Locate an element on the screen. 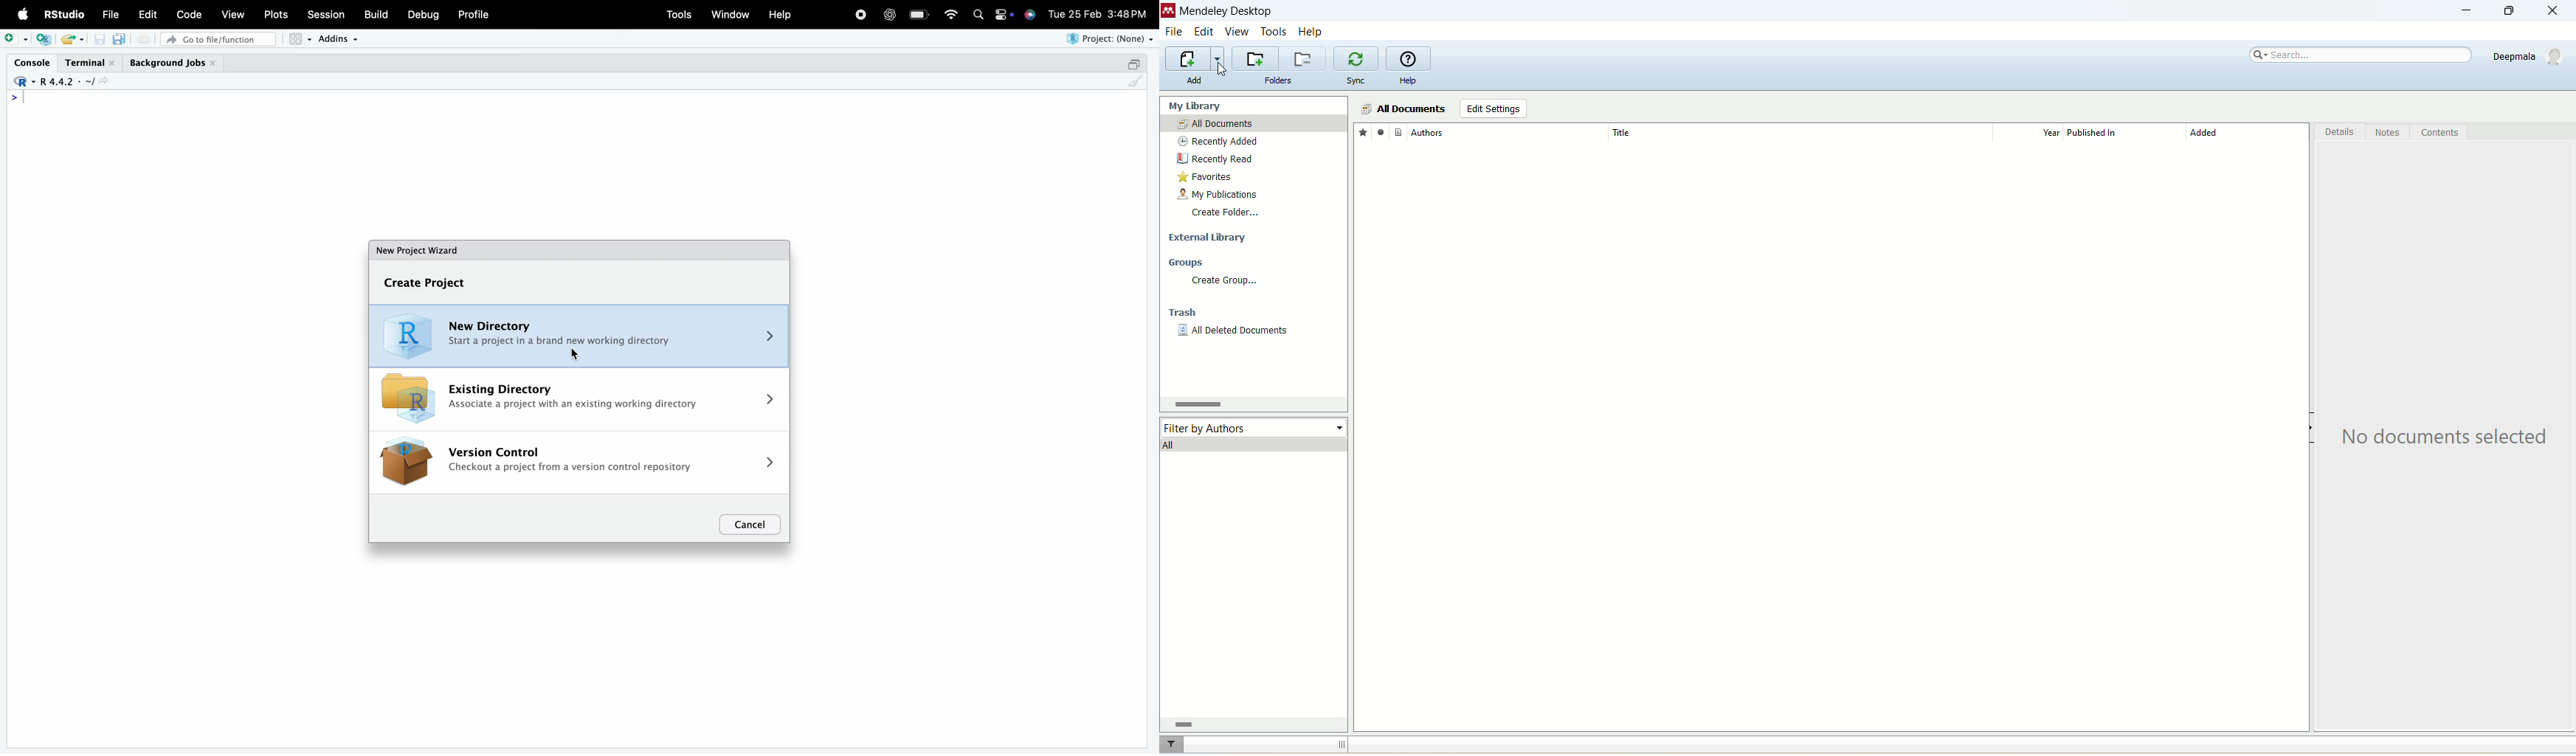 The image size is (2576, 756). filter is located at coordinates (1173, 744).